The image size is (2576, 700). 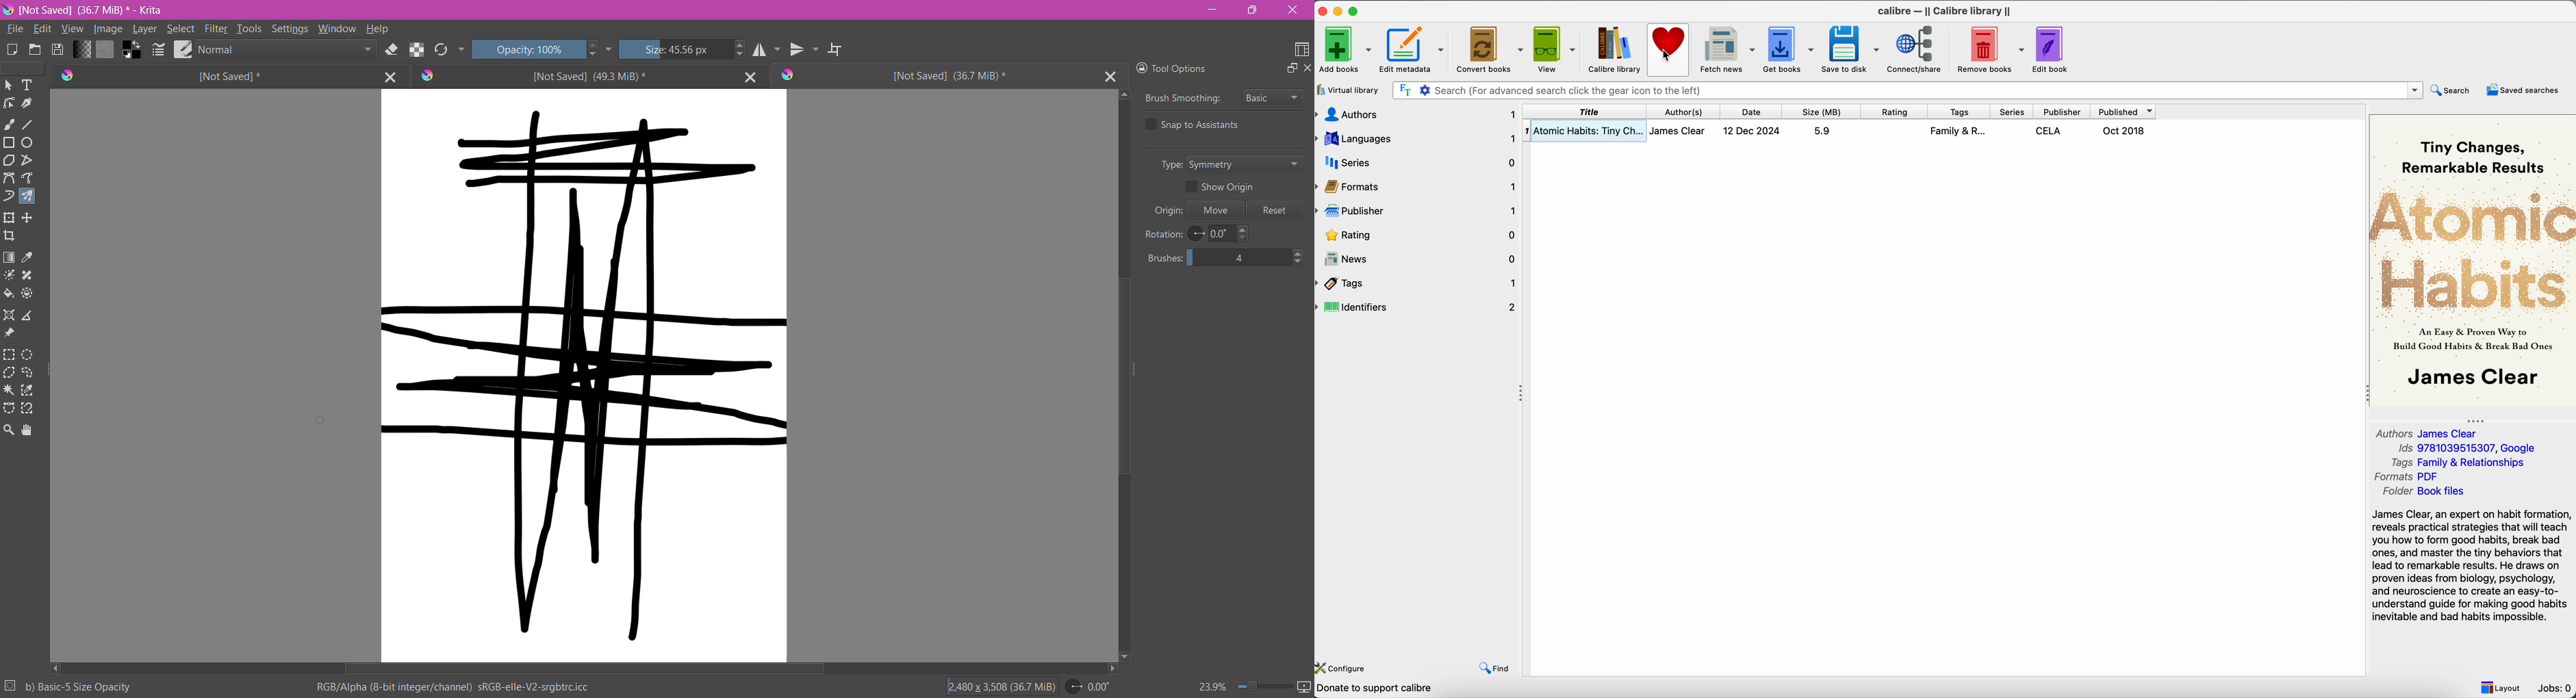 I want to click on Close Docker, so click(x=1306, y=69).